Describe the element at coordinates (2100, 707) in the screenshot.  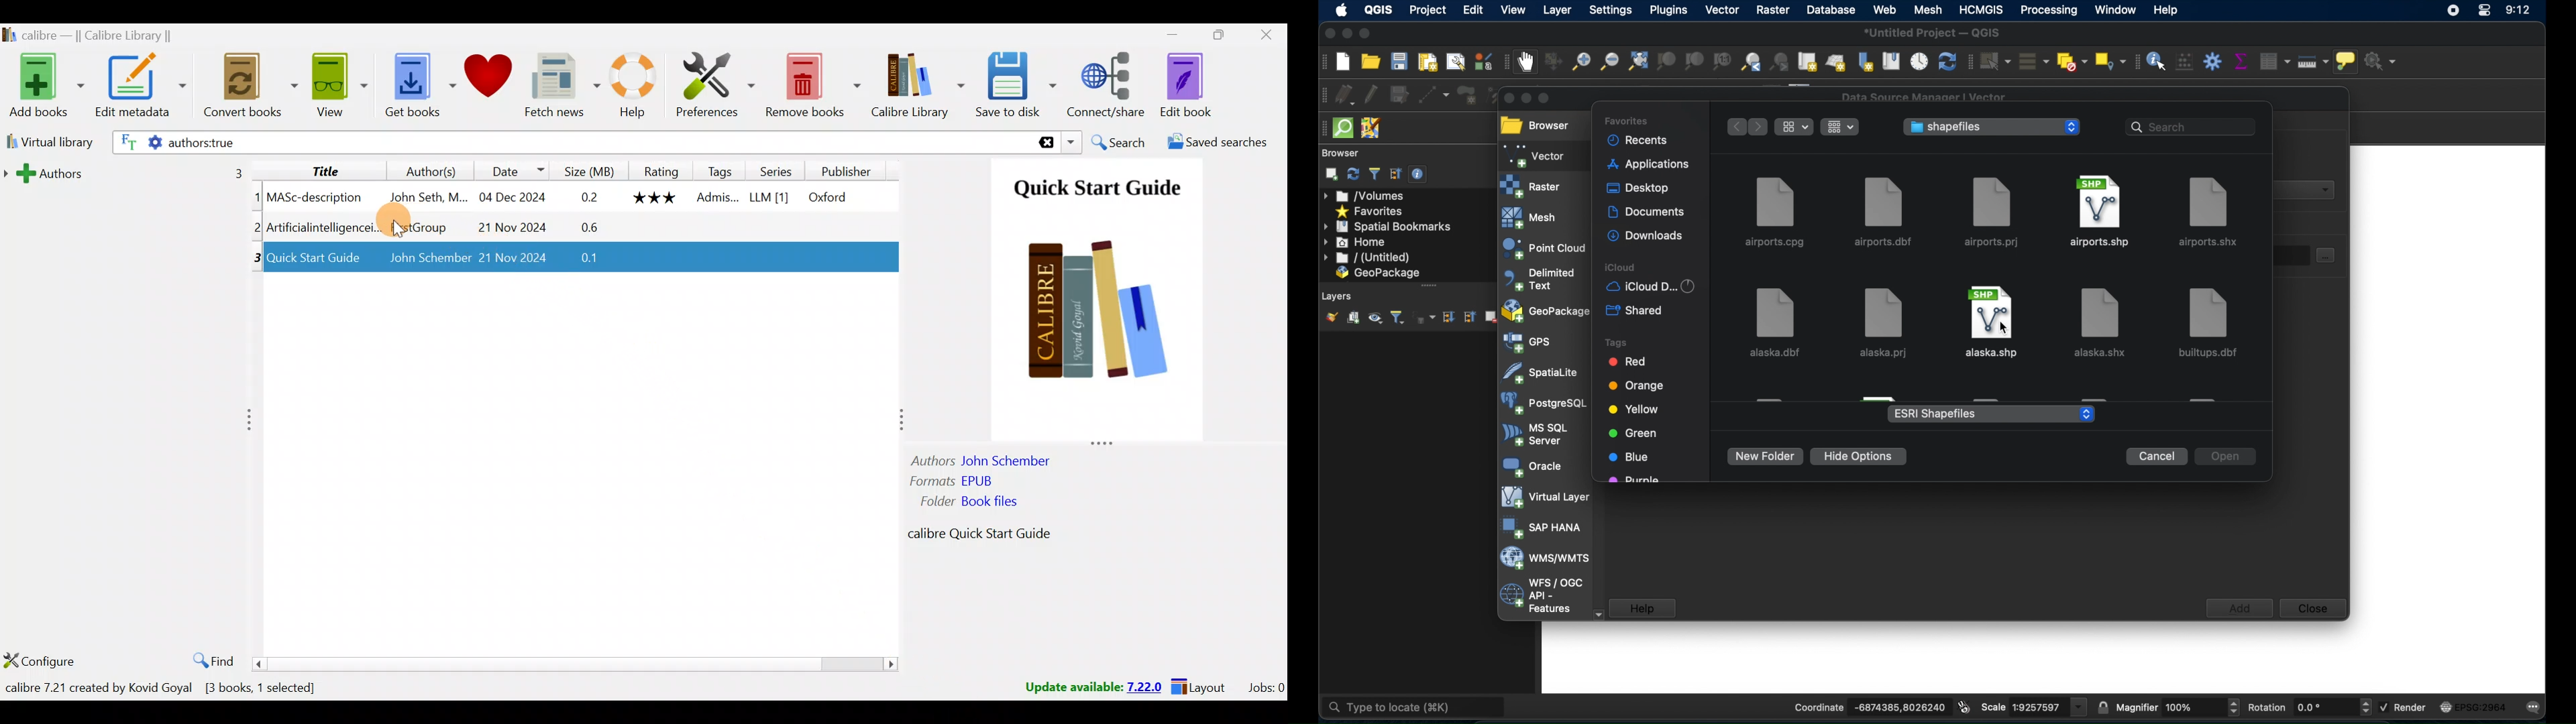
I see `lock scale` at that location.